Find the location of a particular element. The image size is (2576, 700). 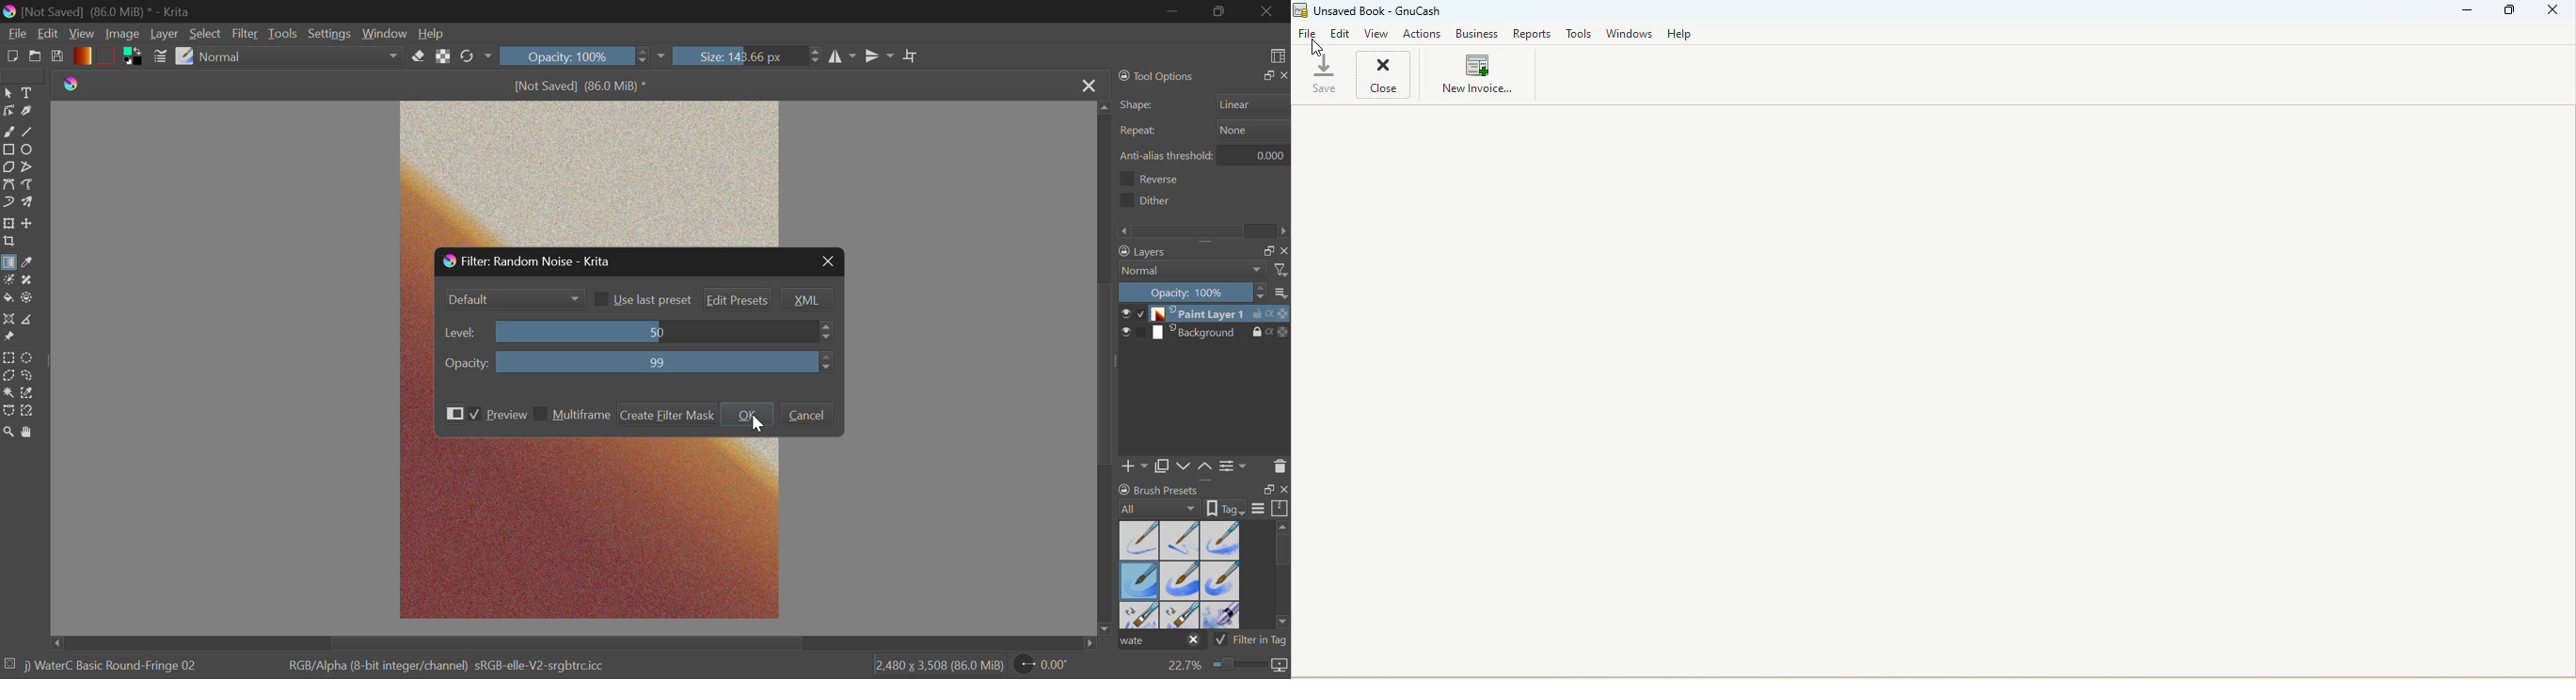

Cursor on OK is located at coordinates (747, 415).